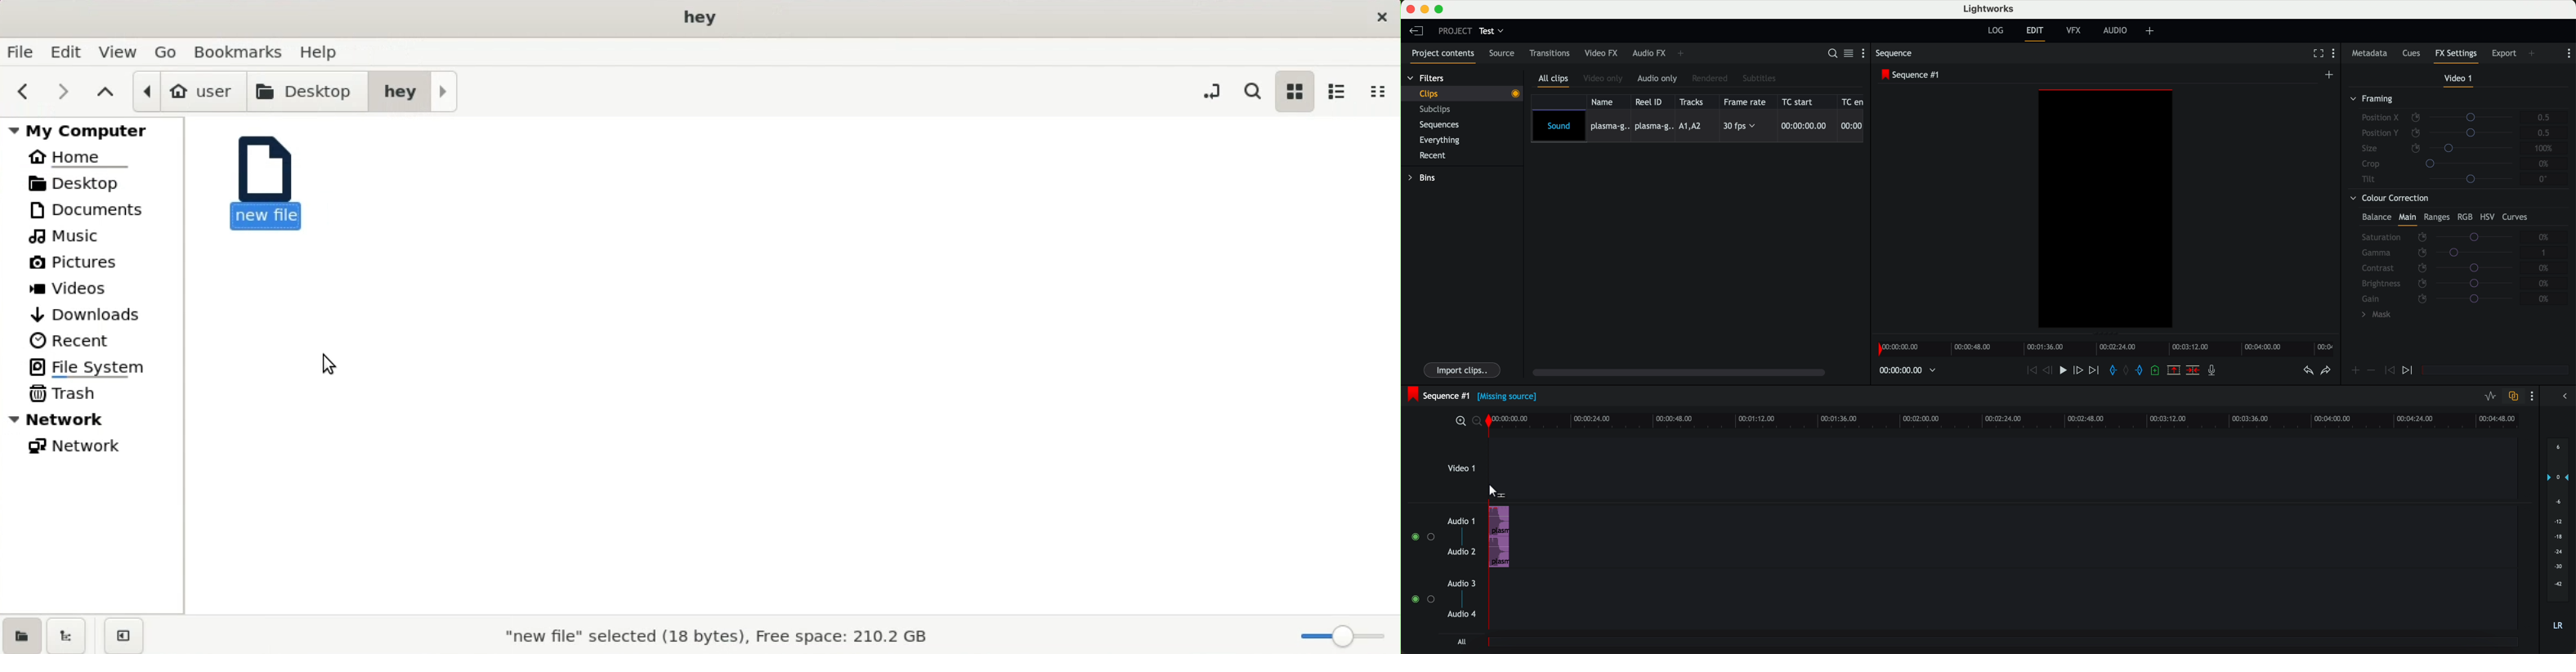 The image size is (2576, 672). What do you see at coordinates (2143, 371) in the screenshot?
I see `add out mark` at bounding box center [2143, 371].